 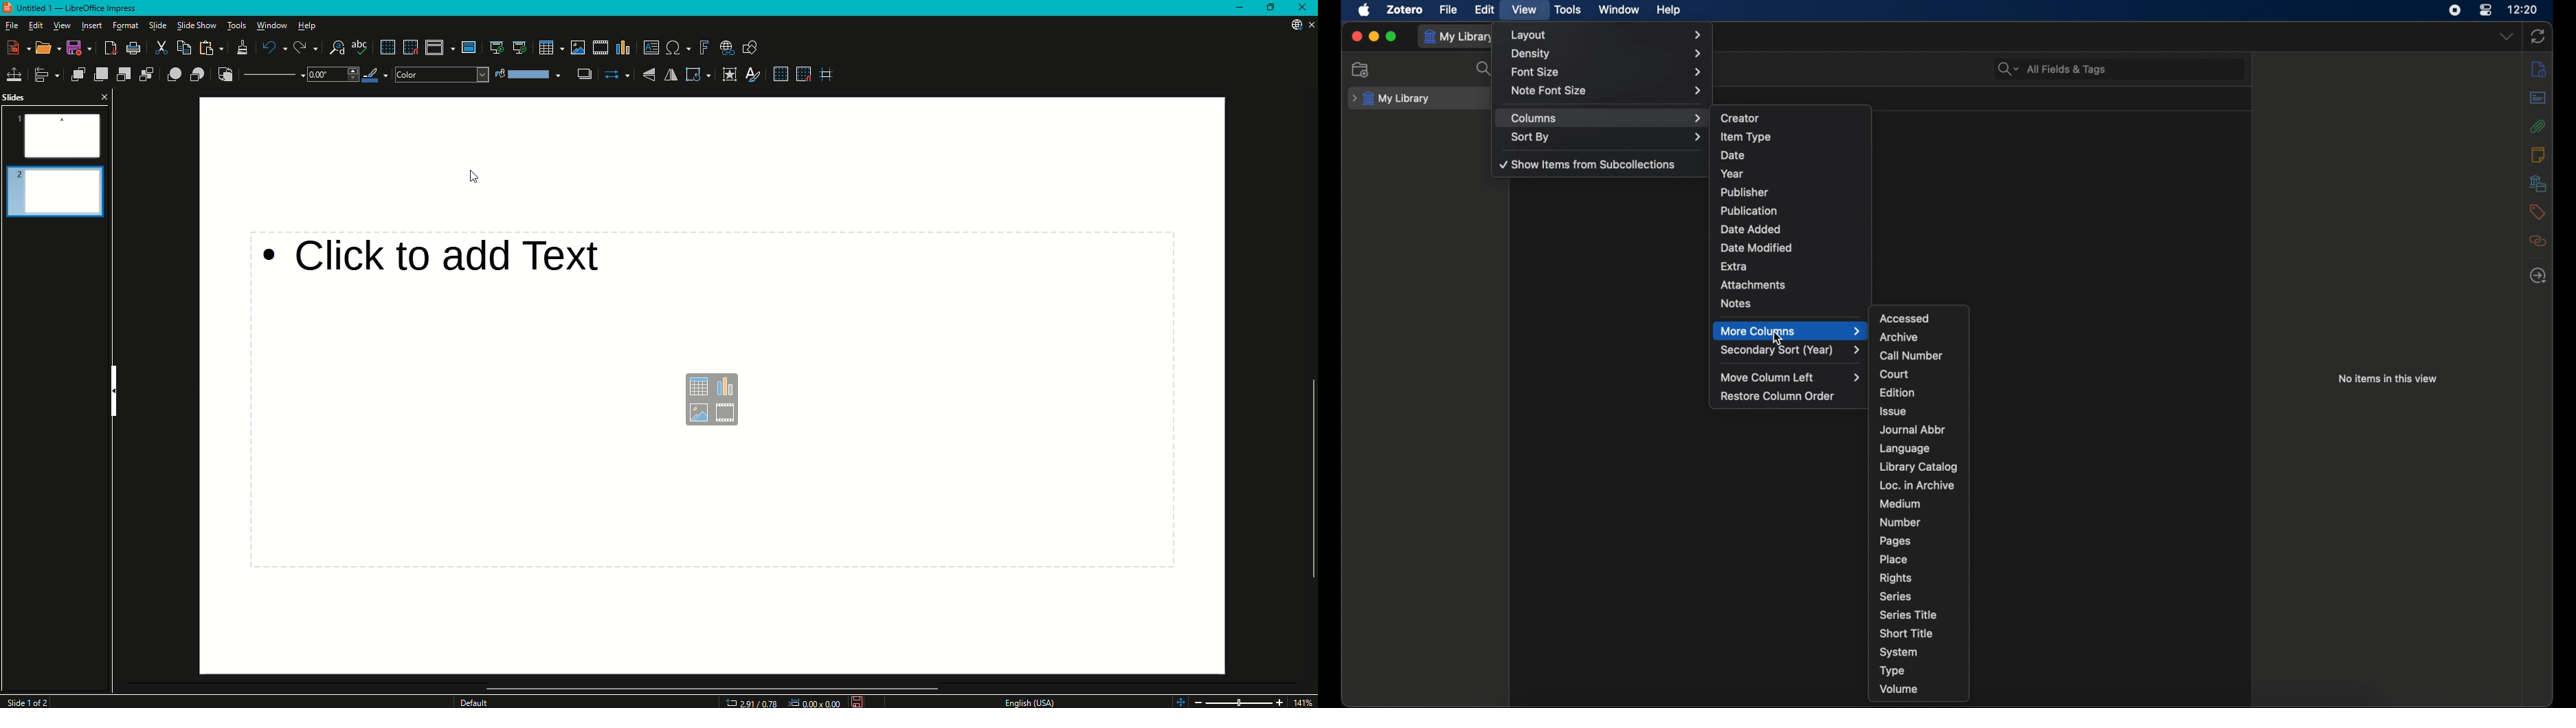 I want to click on Save, so click(x=76, y=47).